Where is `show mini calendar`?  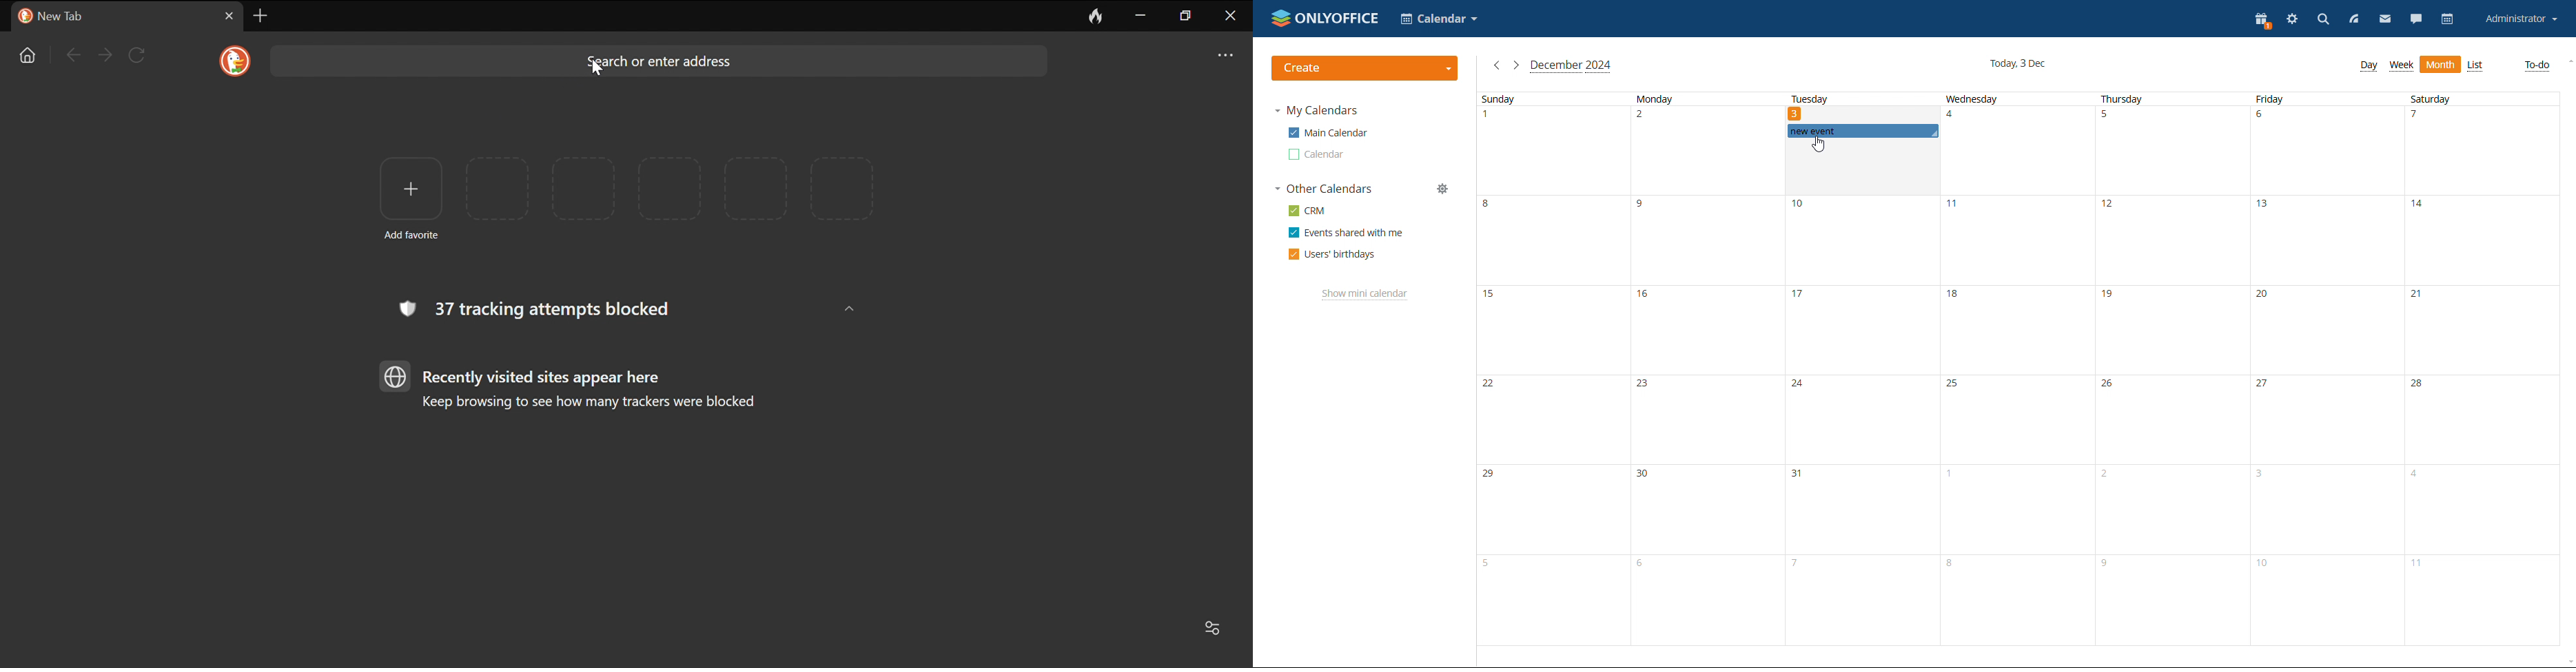 show mini calendar is located at coordinates (1365, 295).